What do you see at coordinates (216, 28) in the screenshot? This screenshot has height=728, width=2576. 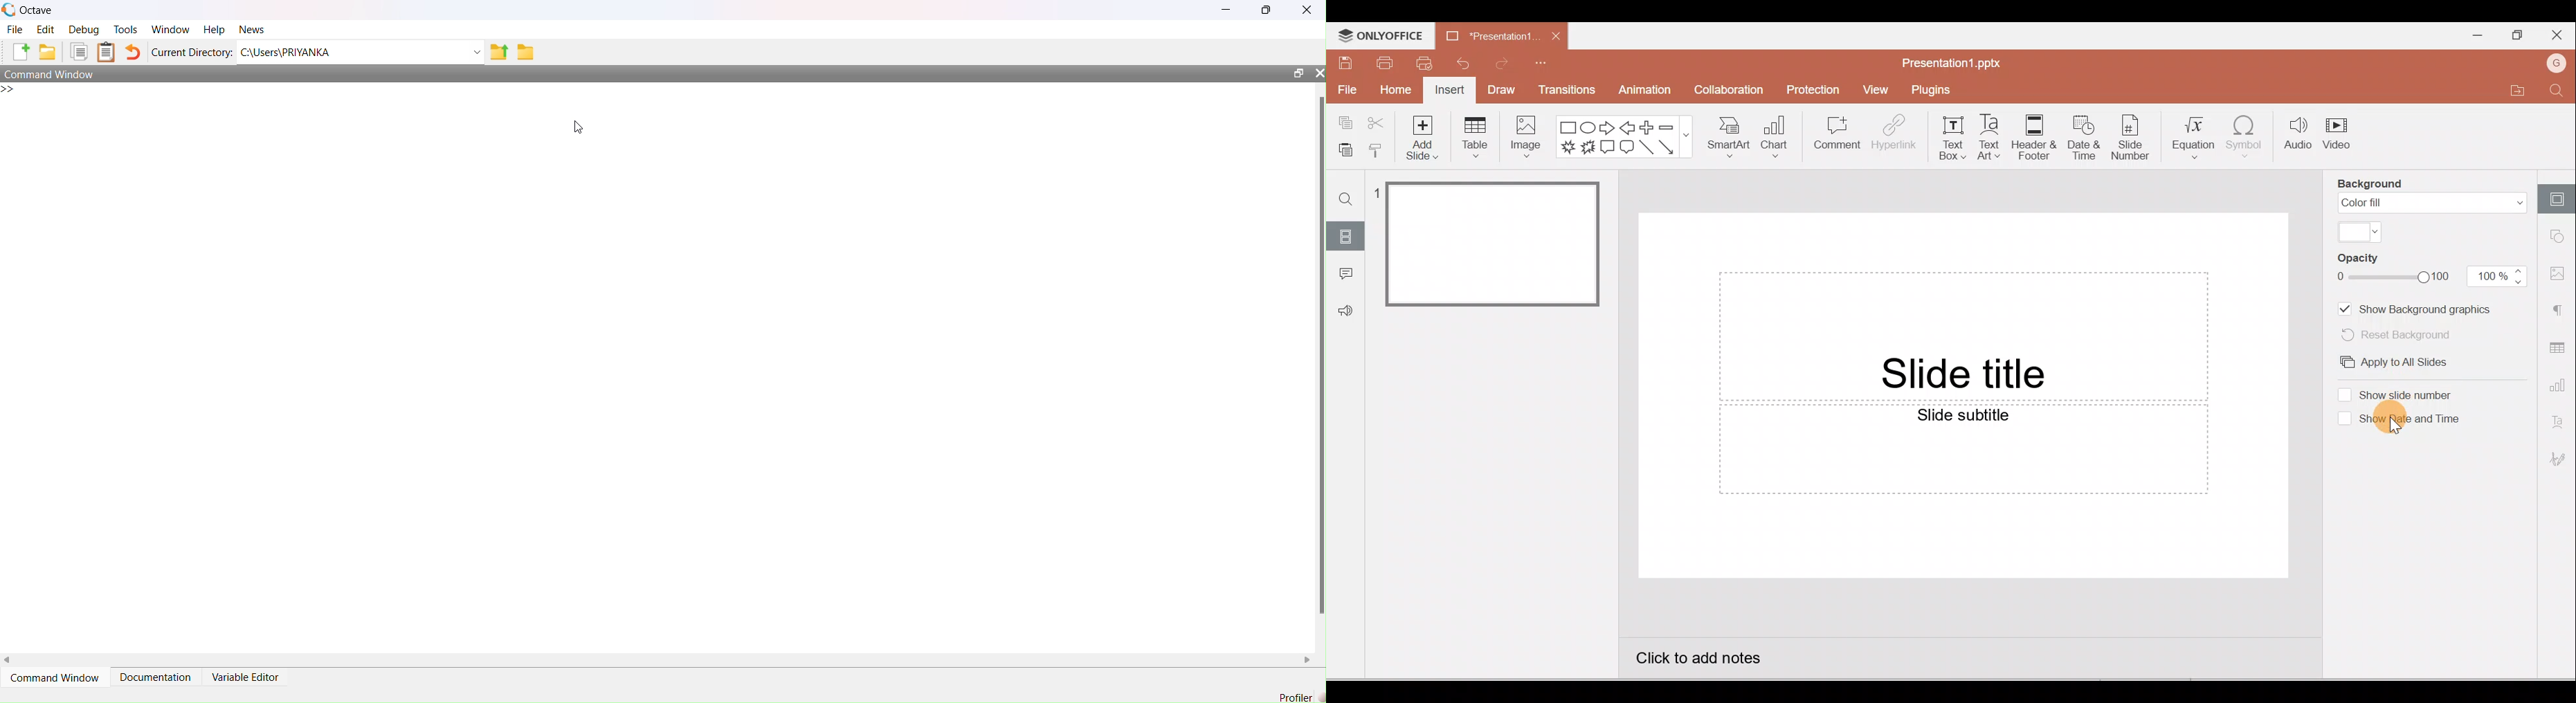 I see `Help` at bounding box center [216, 28].